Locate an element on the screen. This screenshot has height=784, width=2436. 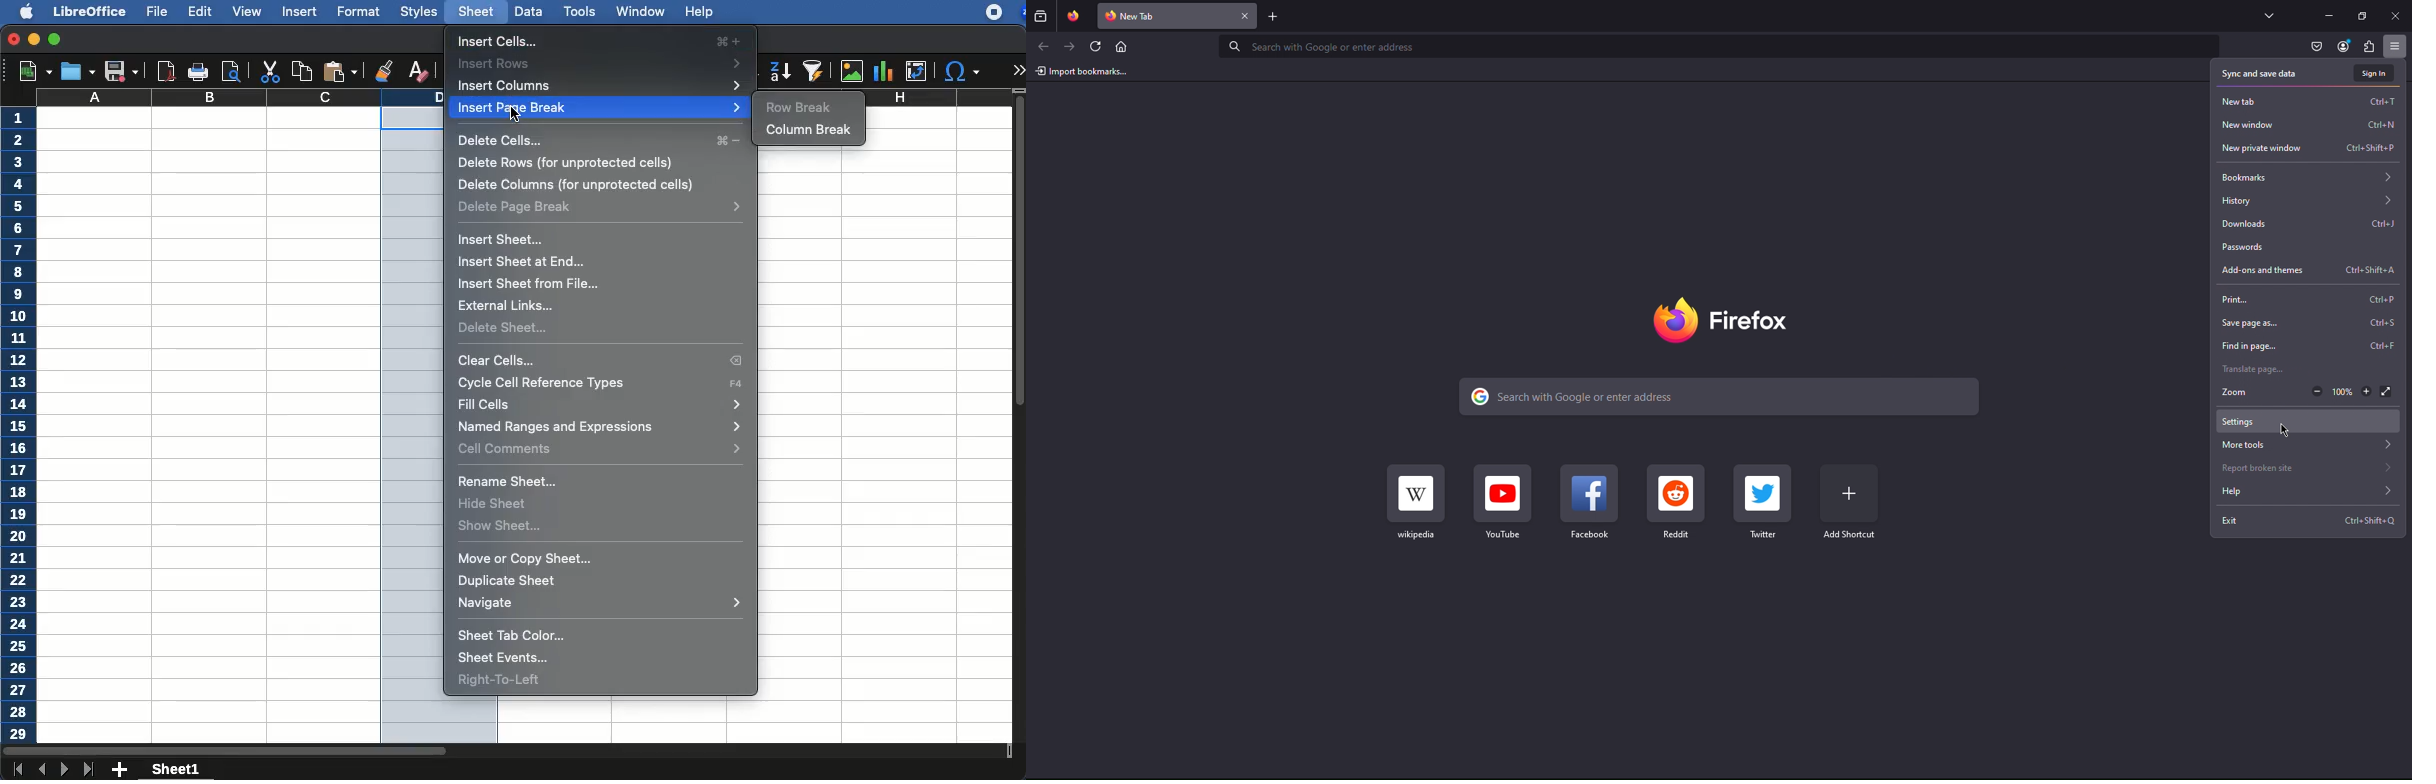
minimize is located at coordinates (35, 39).